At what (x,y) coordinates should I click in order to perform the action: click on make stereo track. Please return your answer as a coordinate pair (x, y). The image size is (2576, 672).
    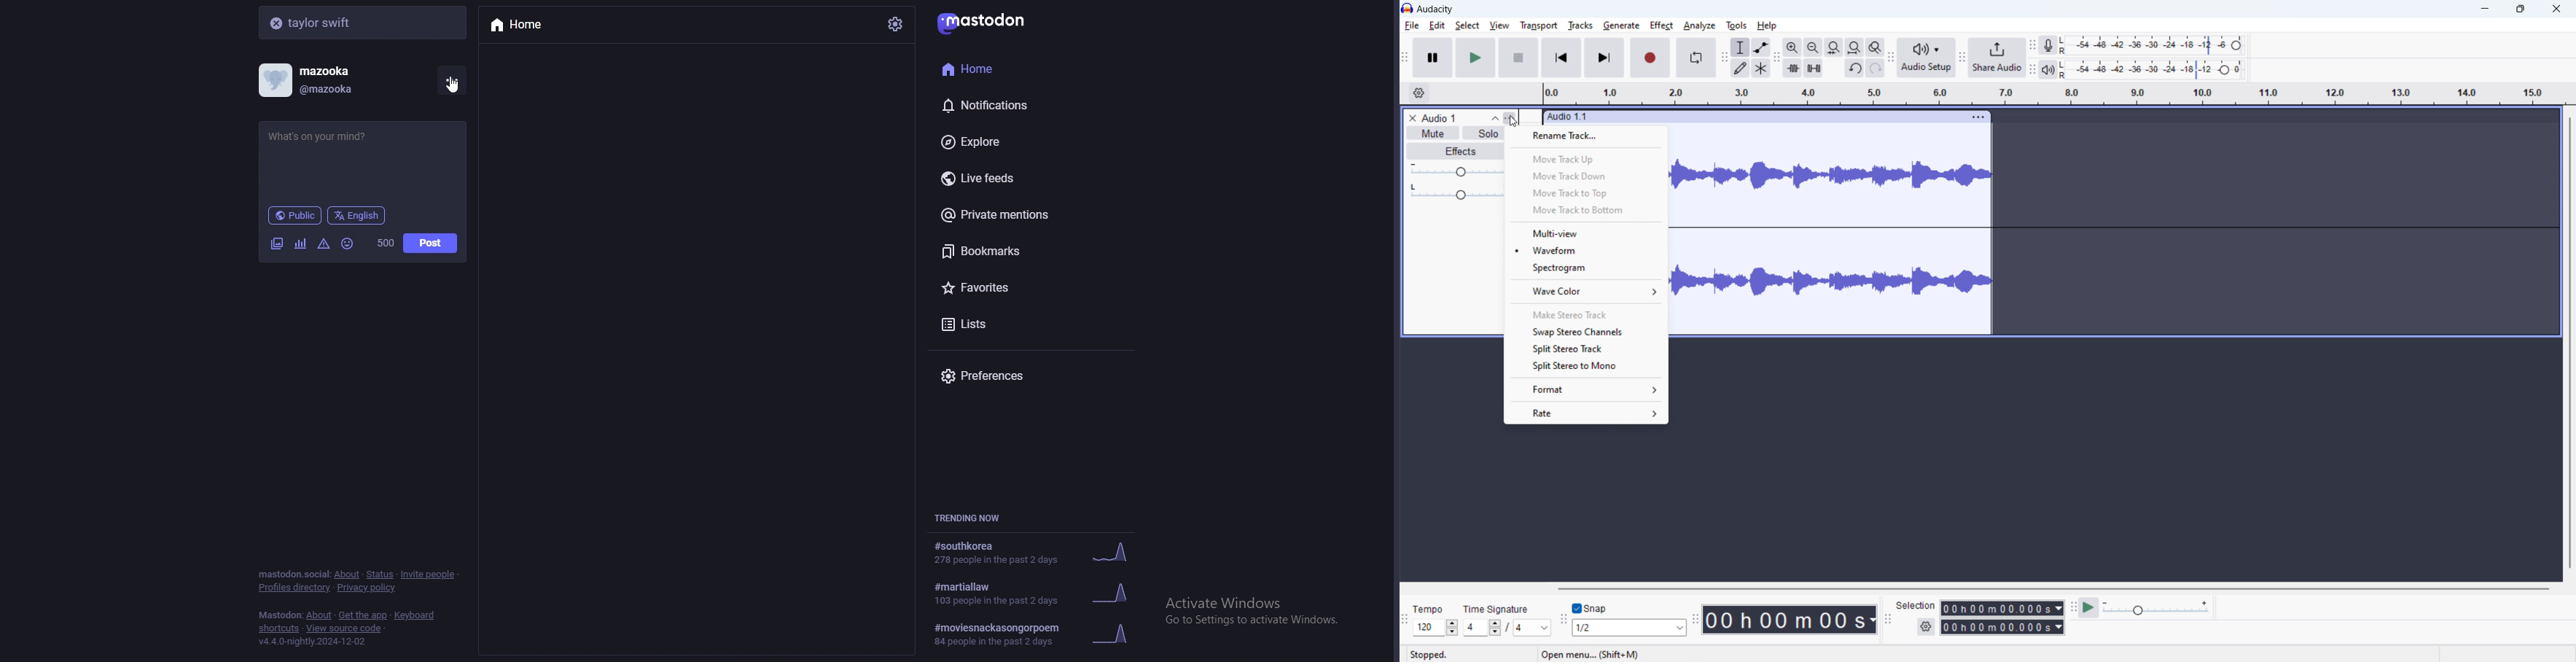
    Looking at the image, I should click on (1586, 314).